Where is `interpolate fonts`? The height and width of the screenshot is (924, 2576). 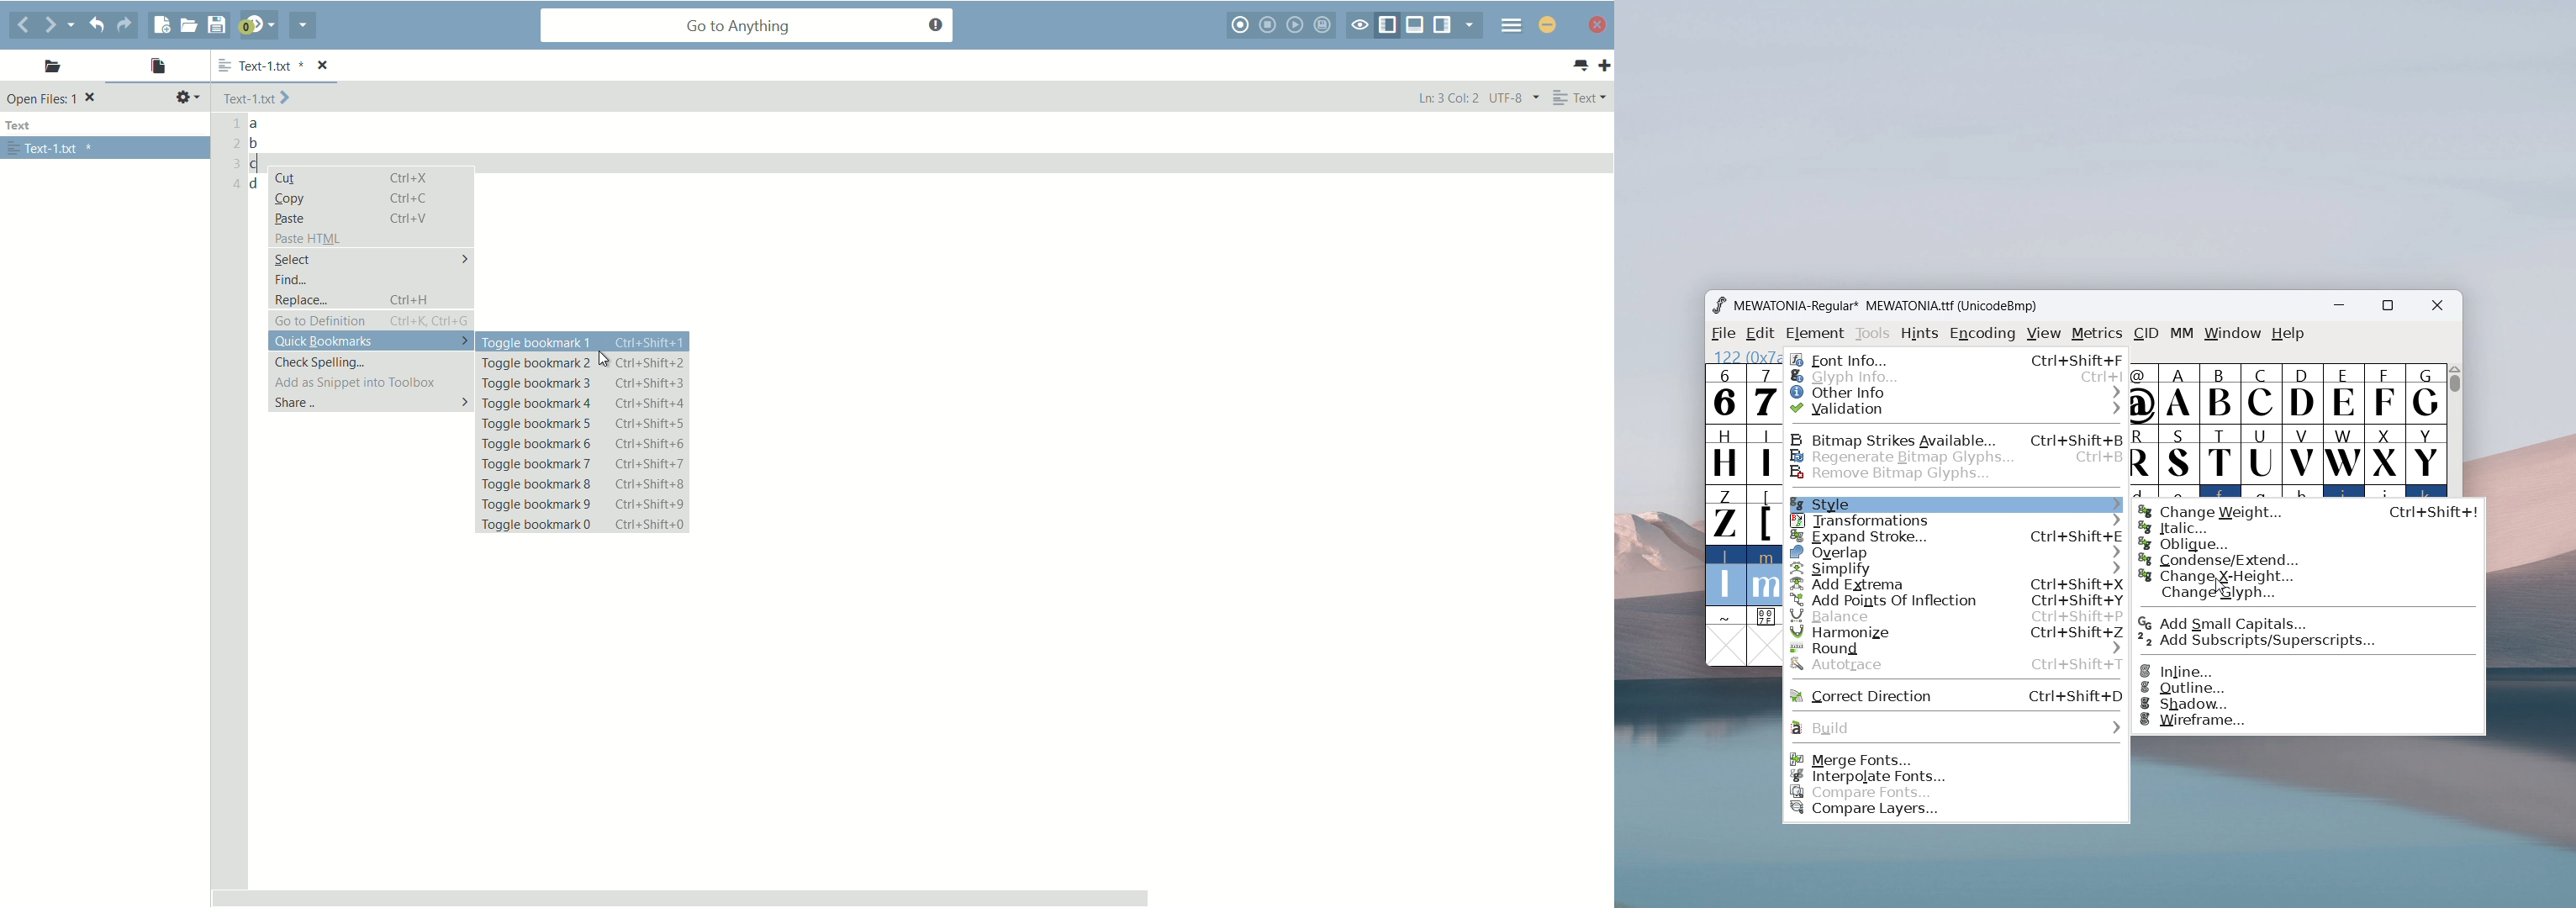
interpolate fonts is located at coordinates (1957, 776).